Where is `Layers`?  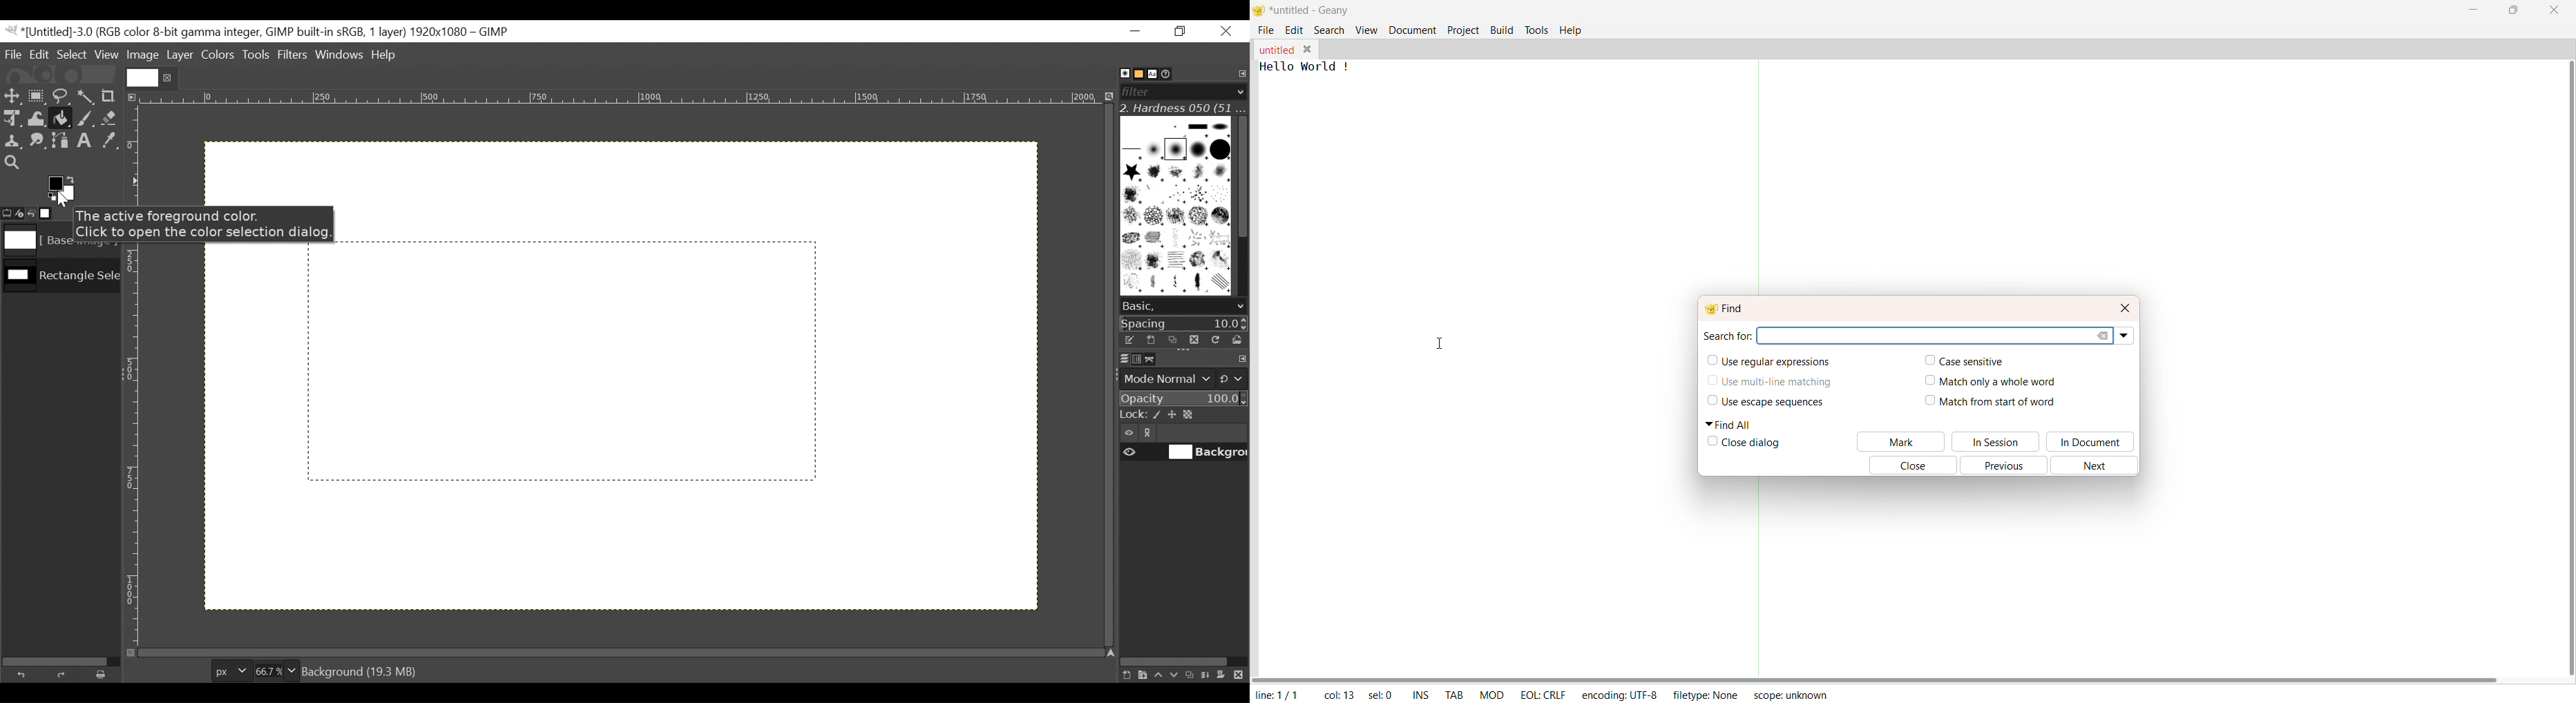 Layers is located at coordinates (1117, 358).